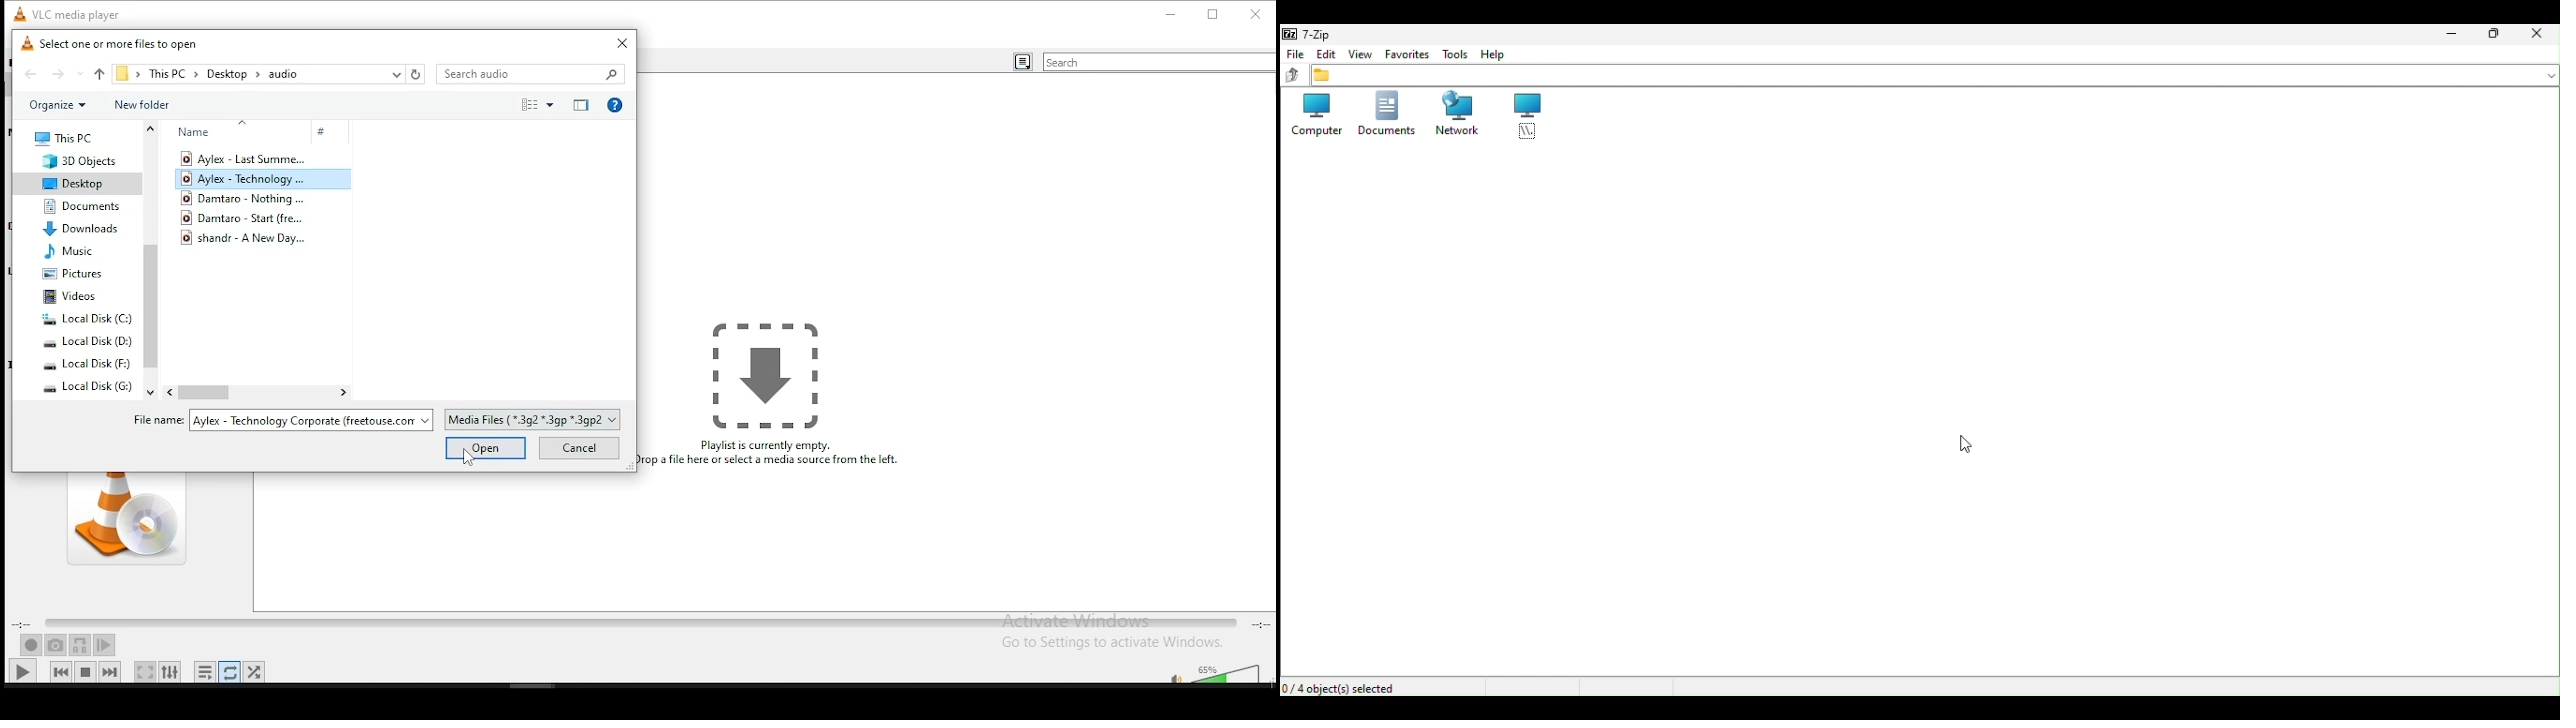  I want to click on desktop, so click(228, 75).